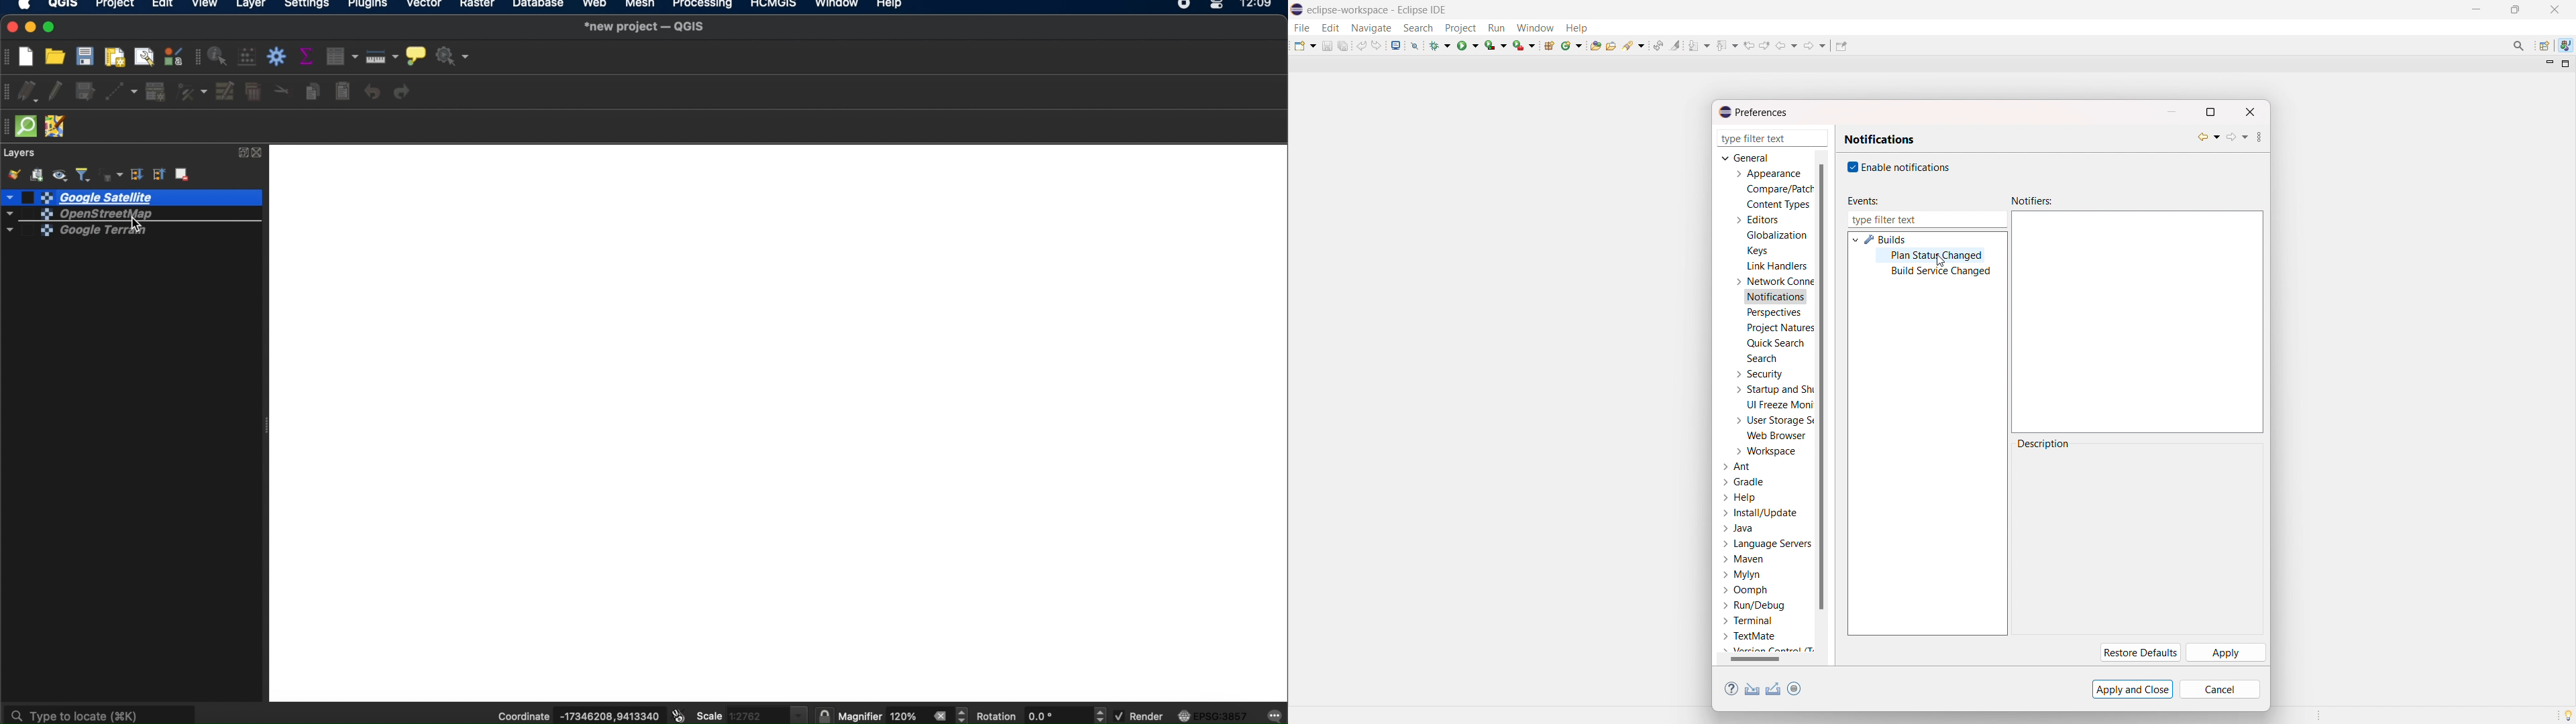 This screenshot has width=2576, height=728. Describe the element at coordinates (1777, 190) in the screenshot. I see `compare/patch` at that location.